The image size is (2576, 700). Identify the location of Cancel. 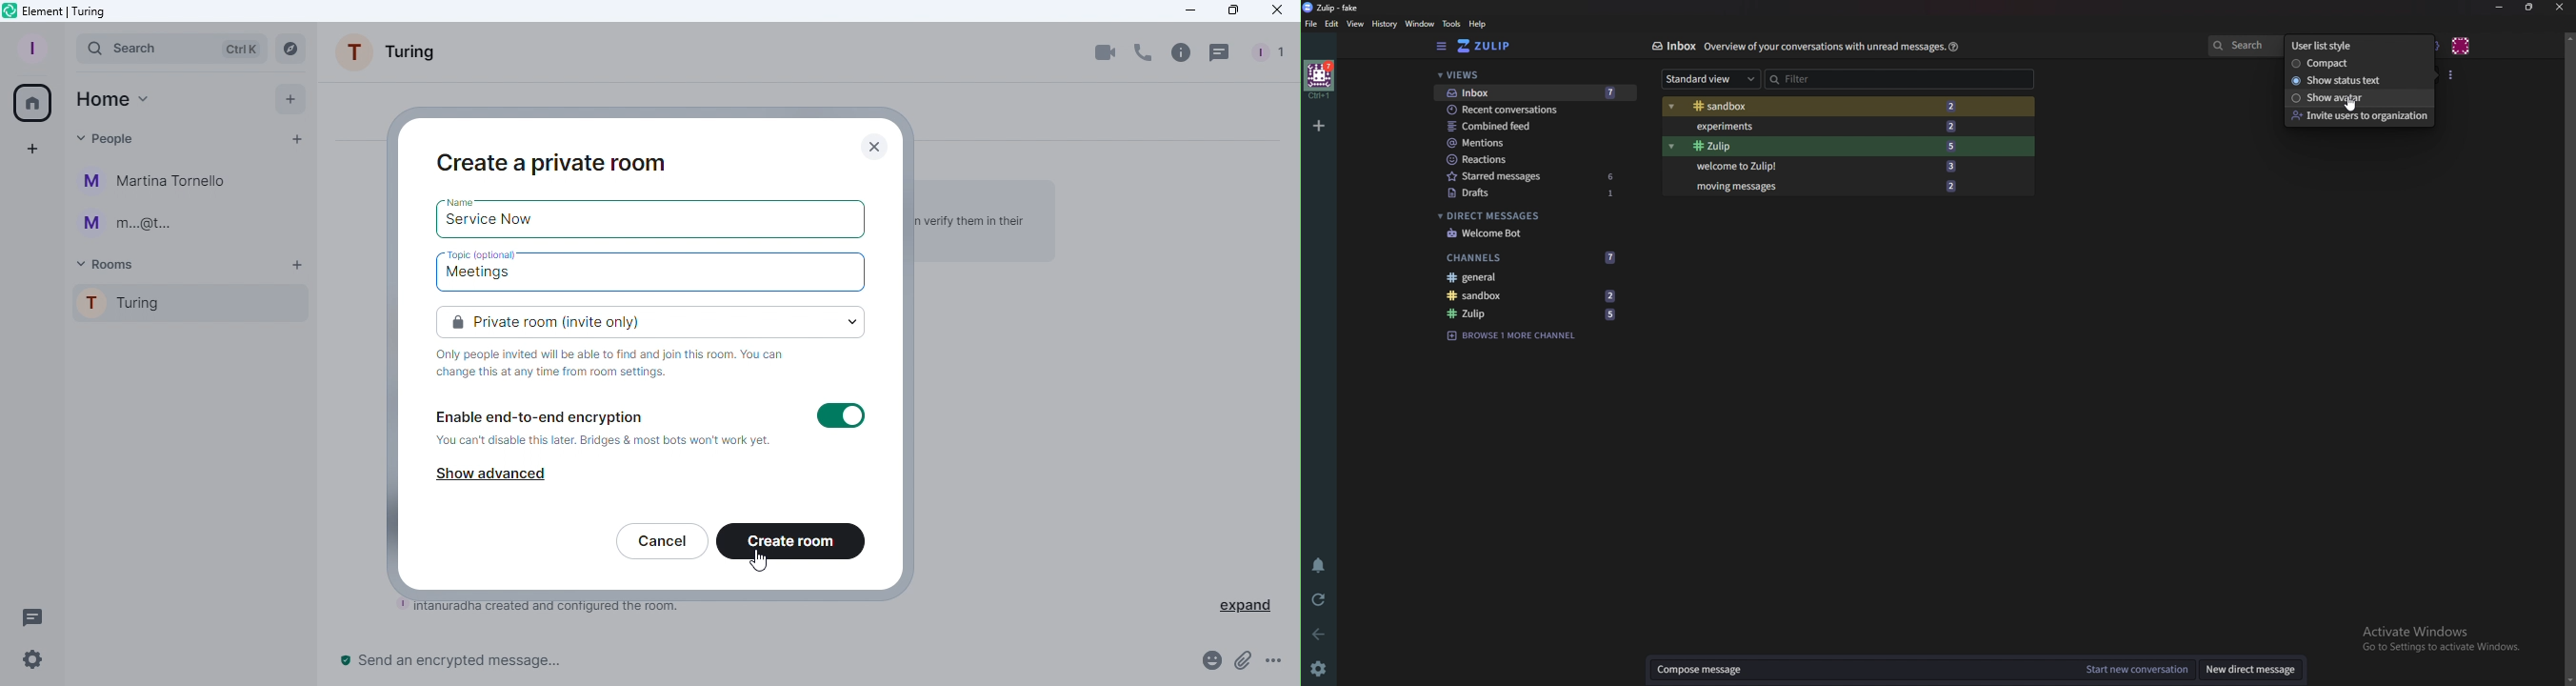
(661, 543).